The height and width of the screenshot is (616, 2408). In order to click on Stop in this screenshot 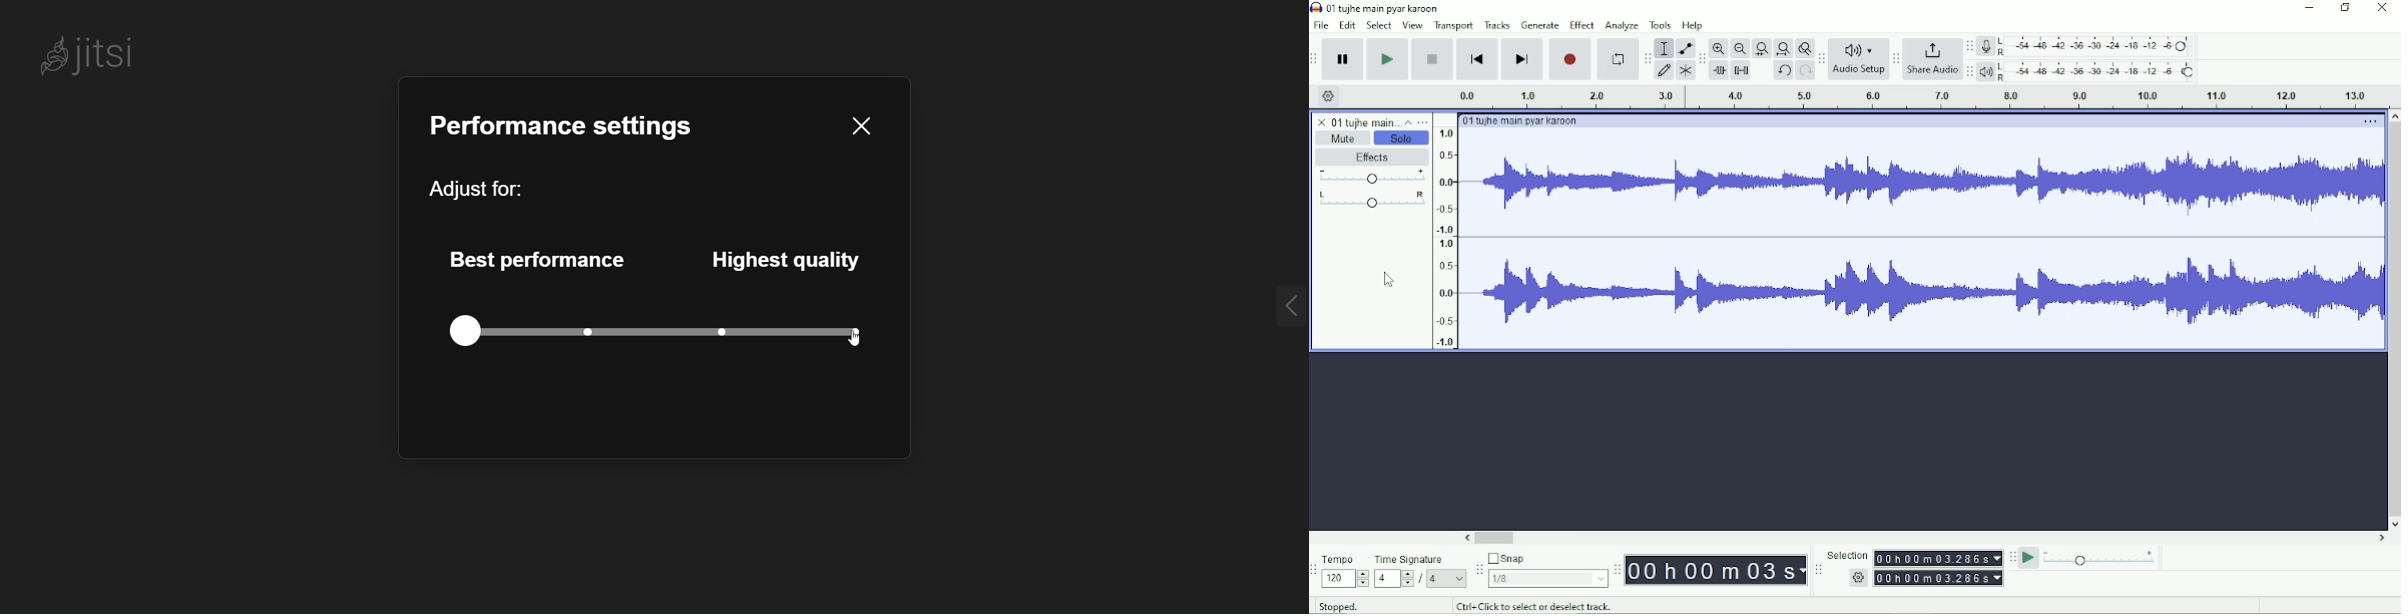, I will do `click(1432, 59)`.